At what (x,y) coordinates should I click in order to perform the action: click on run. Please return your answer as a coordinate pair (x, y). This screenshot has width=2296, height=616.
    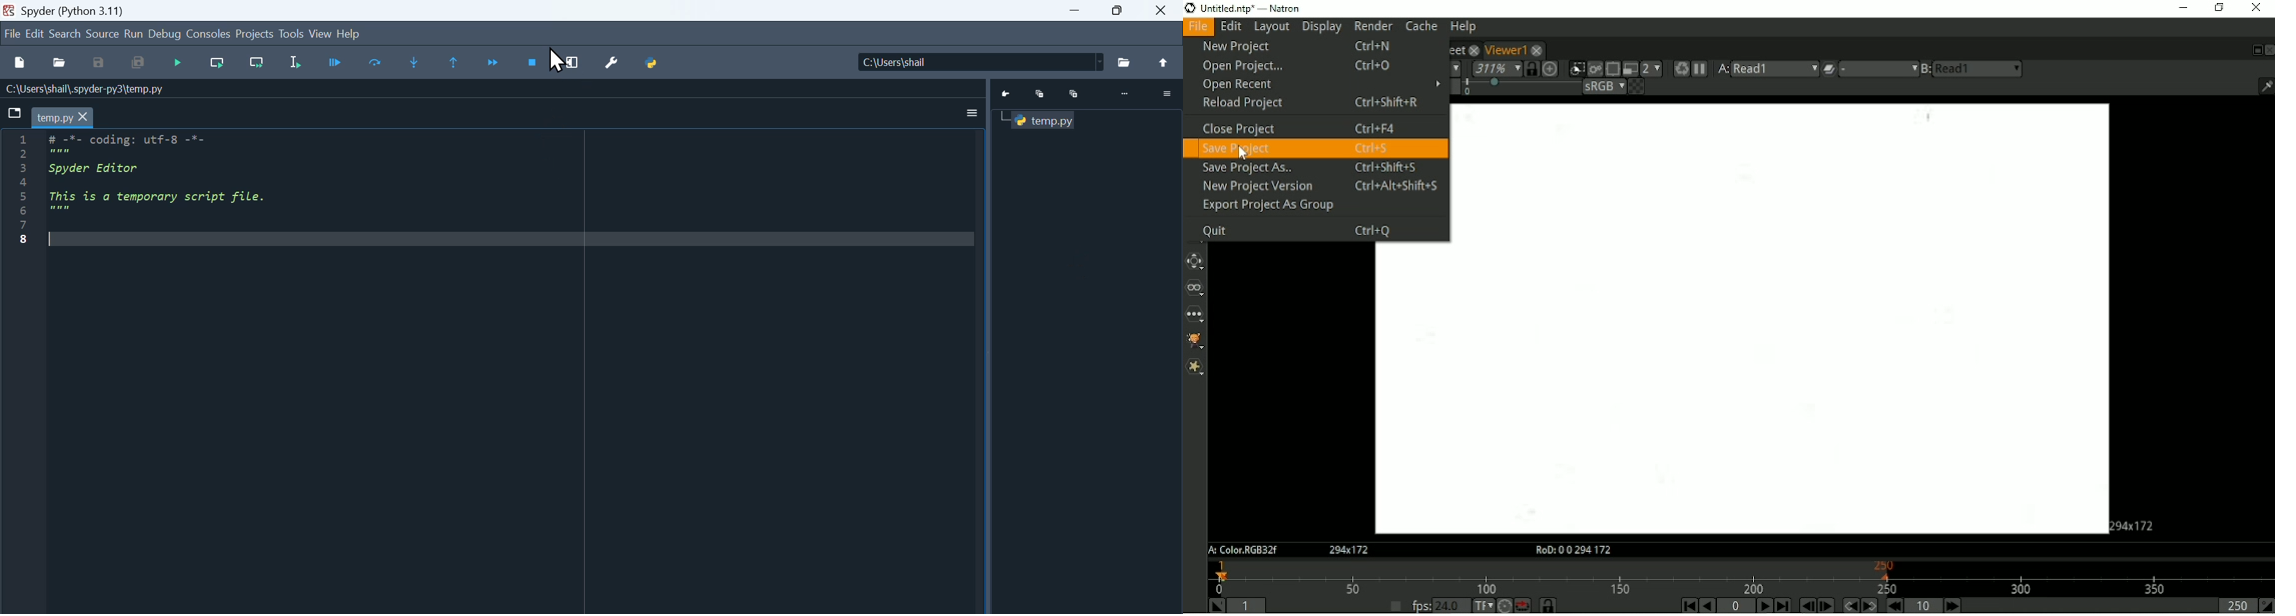
    Looking at the image, I should click on (134, 34).